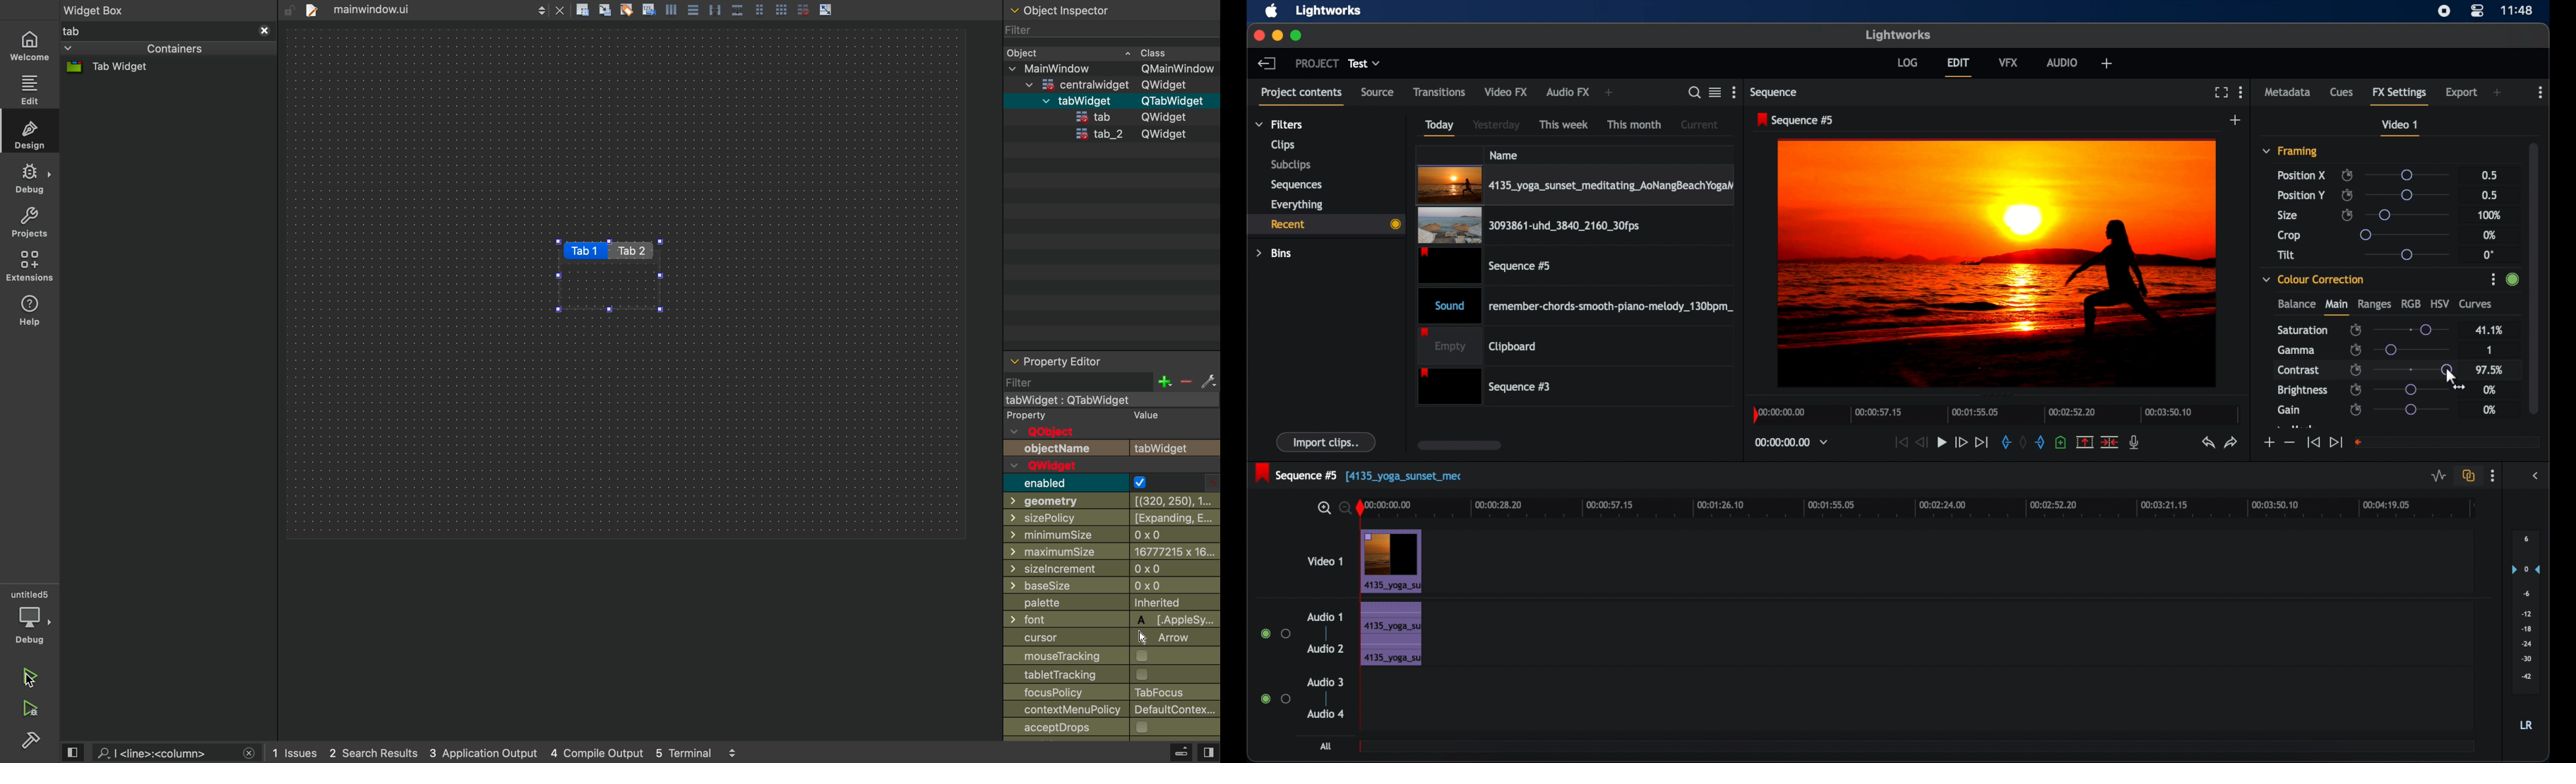 This screenshot has width=2576, height=784. What do you see at coordinates (2347, 215) in the screenshot?
I see `enable/disable keyframes` at bounding box center [2347, 215].